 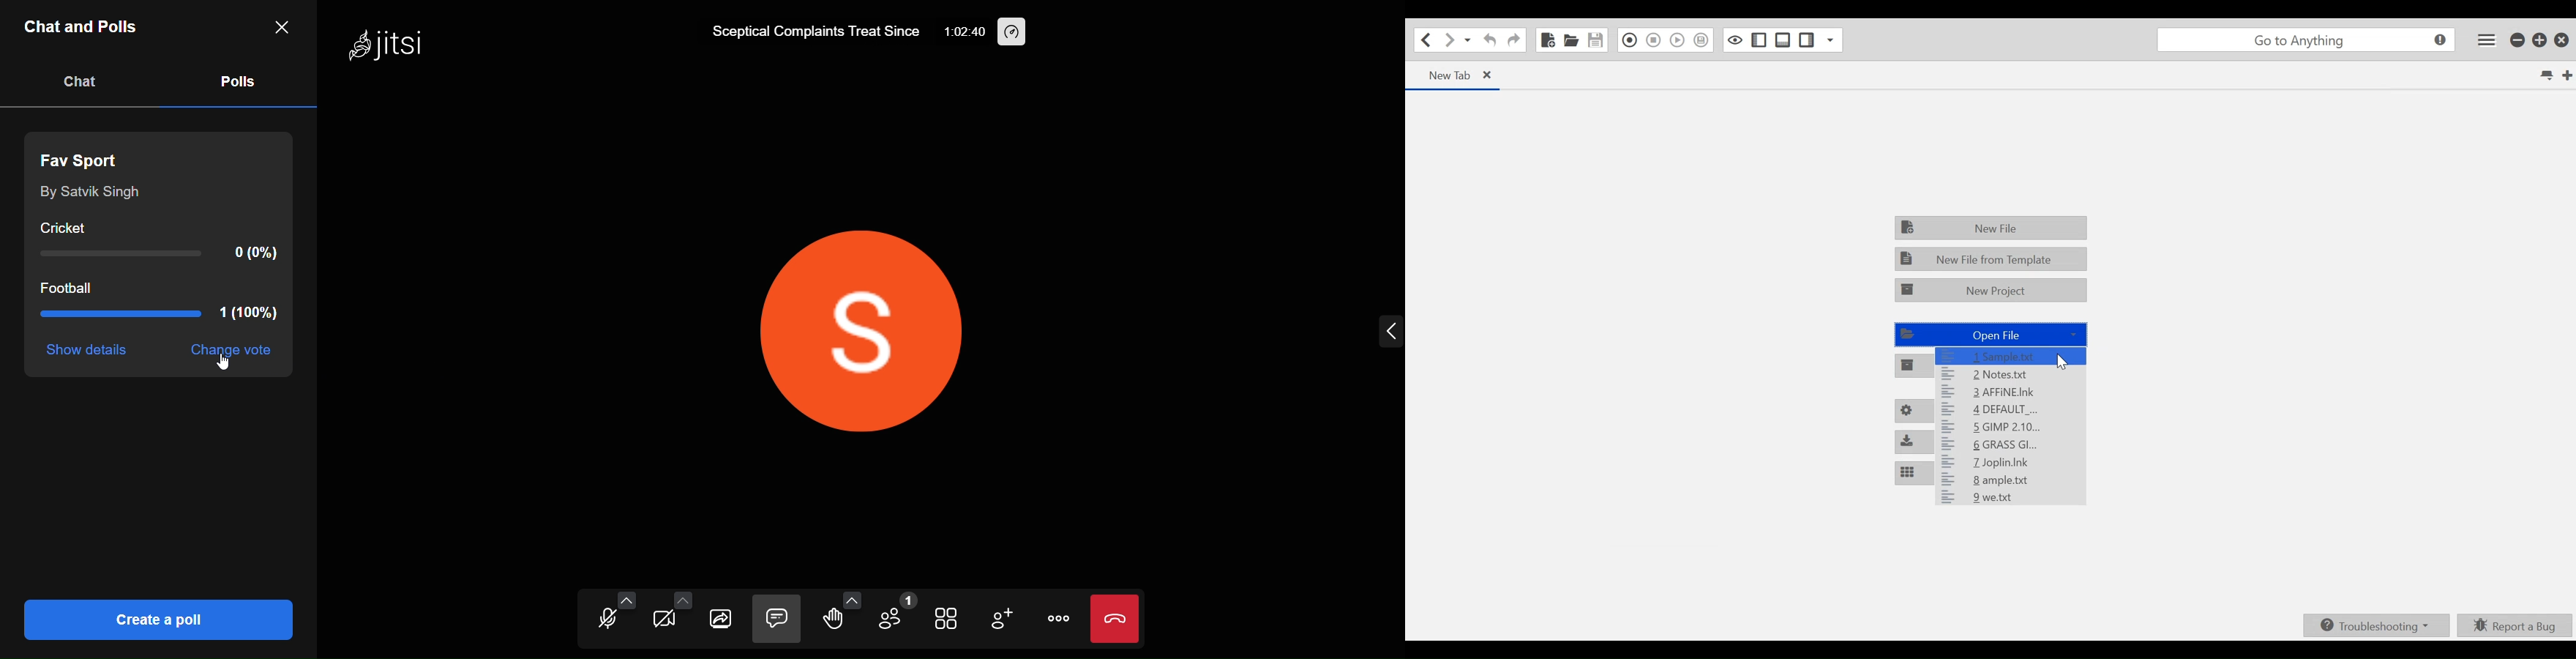 I want to click on Toggle Focus mode, so click(x=1734, y=40).